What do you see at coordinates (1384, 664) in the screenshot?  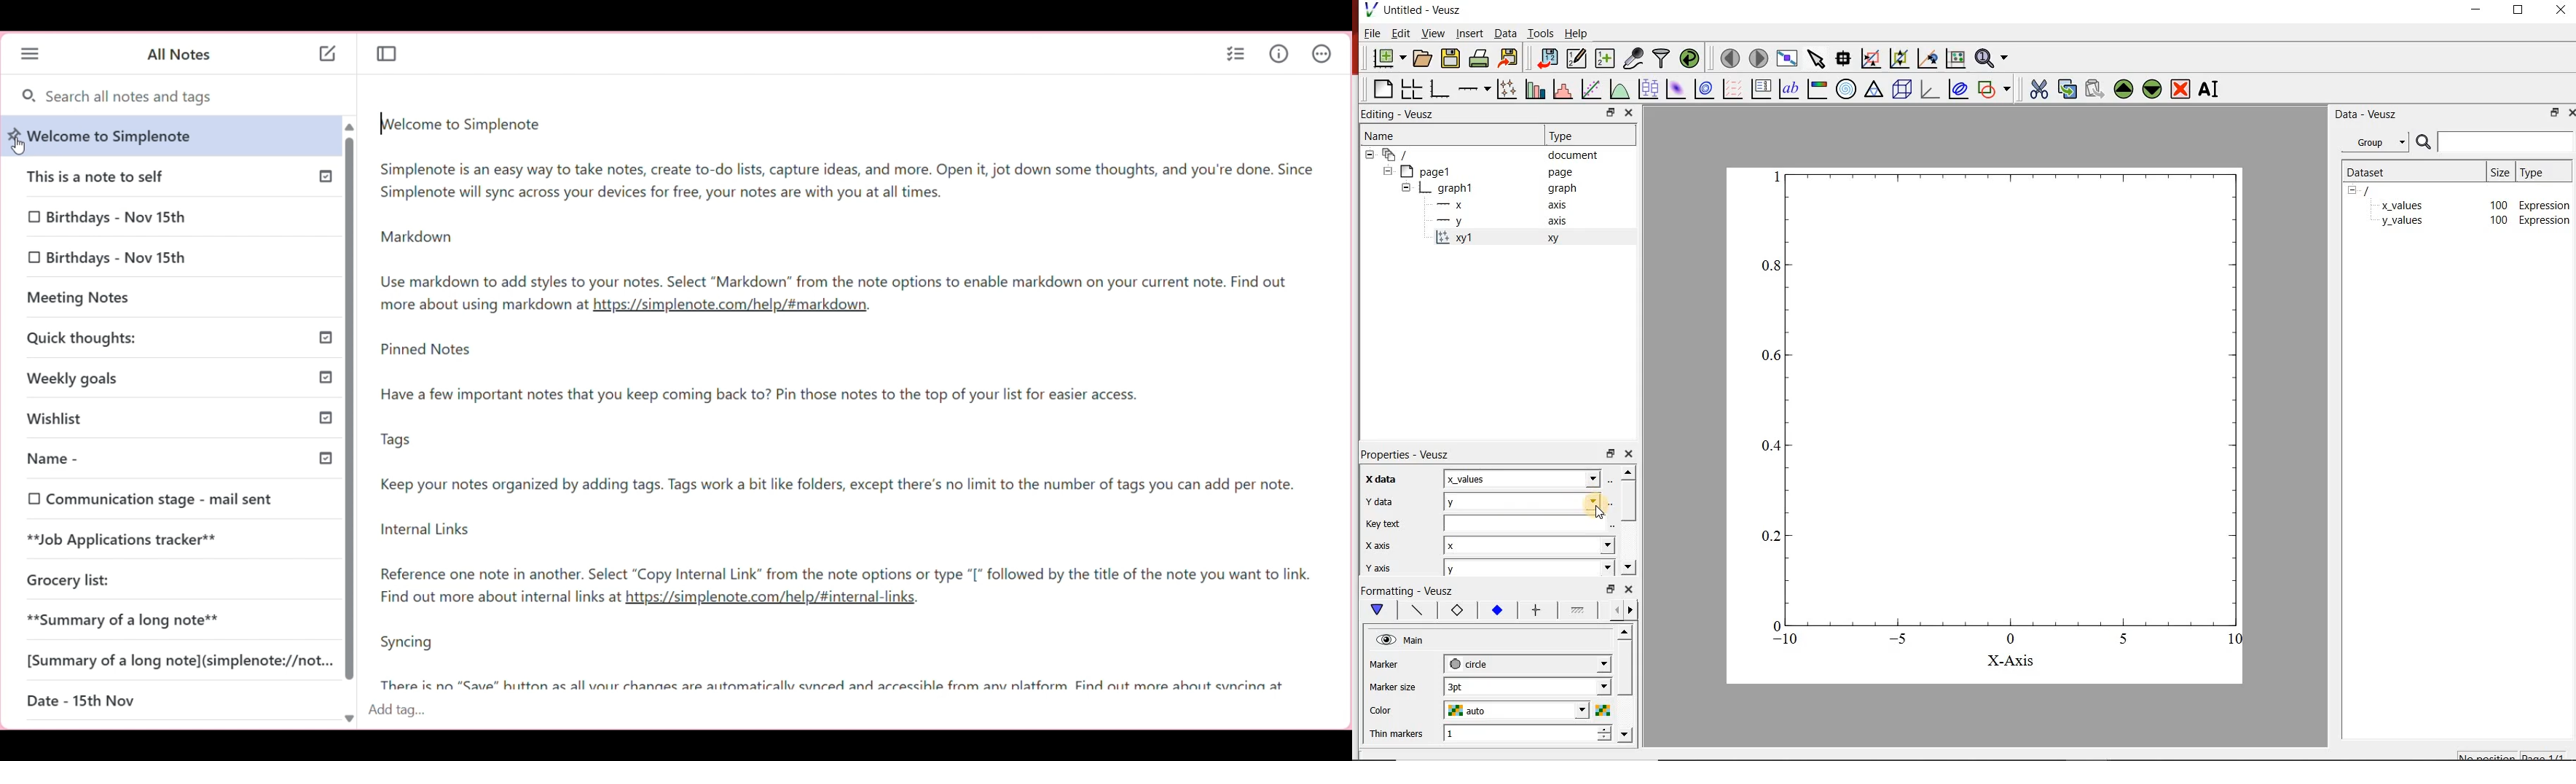 I see `Marker` at bounding box center [1384, 664].